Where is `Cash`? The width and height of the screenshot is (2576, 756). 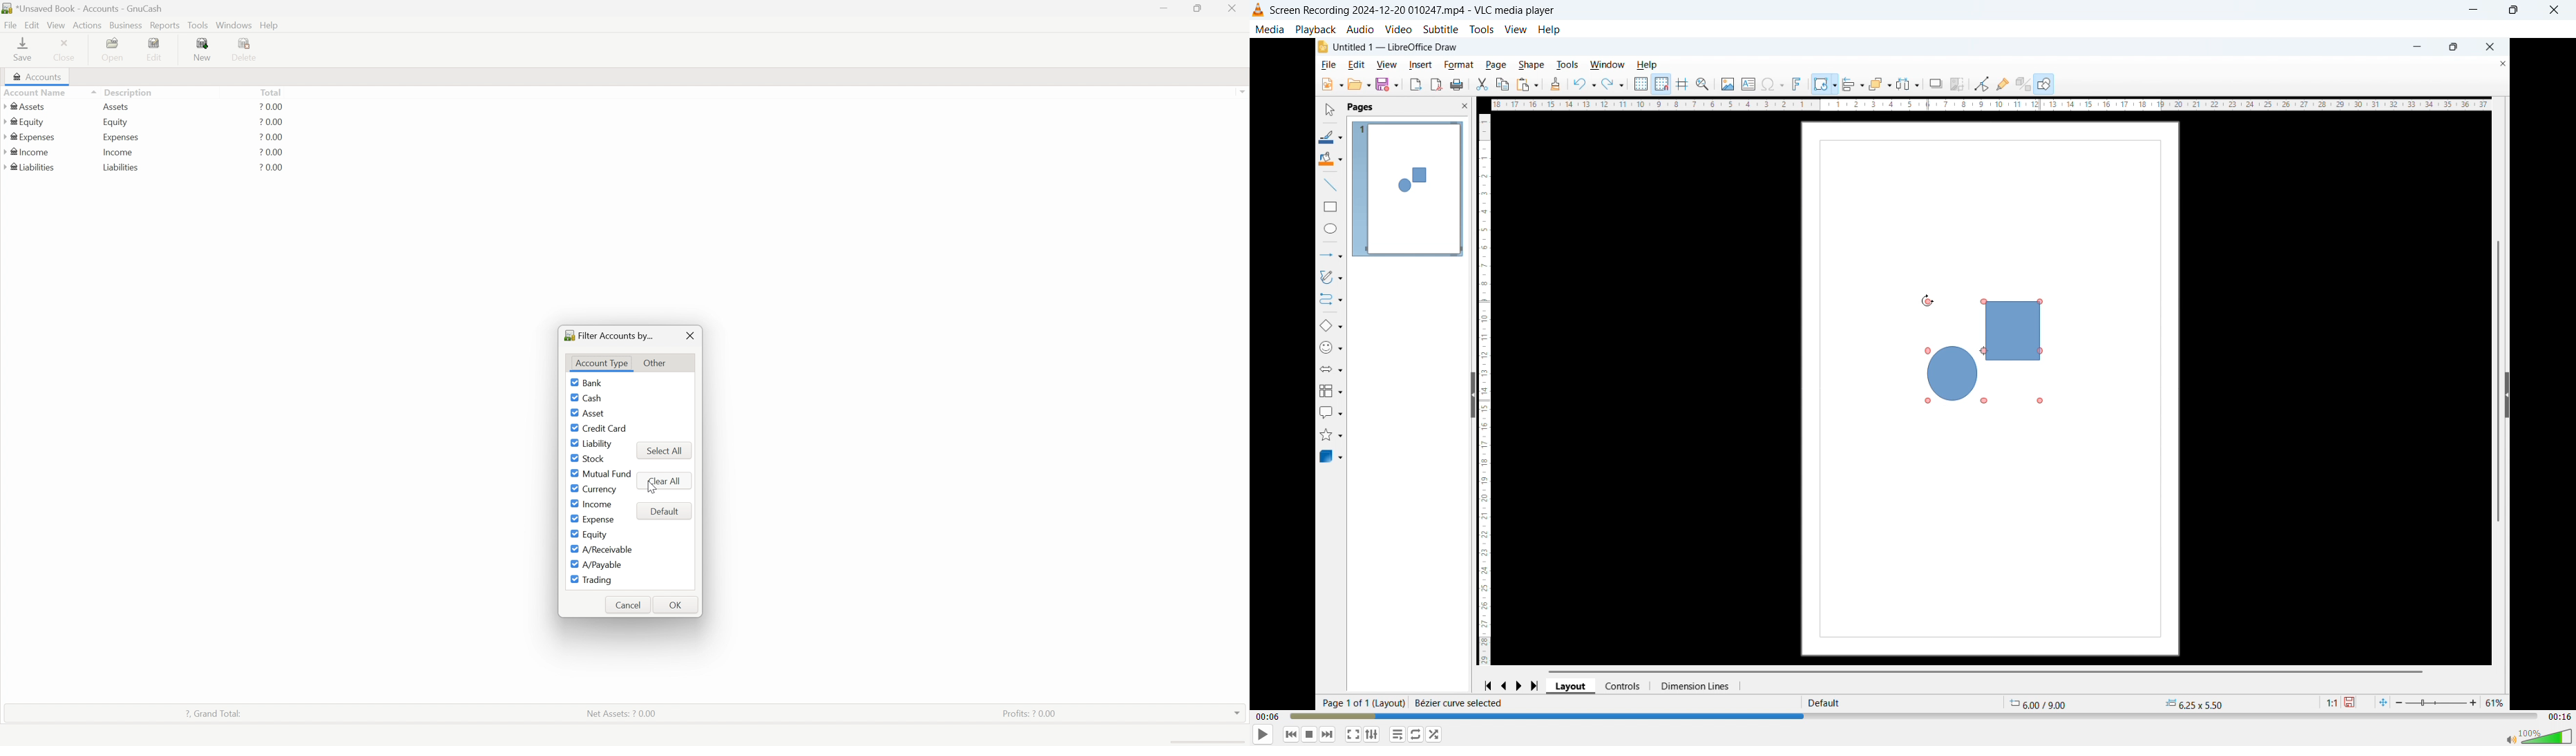
Cash is located at coordinates (595, 397).